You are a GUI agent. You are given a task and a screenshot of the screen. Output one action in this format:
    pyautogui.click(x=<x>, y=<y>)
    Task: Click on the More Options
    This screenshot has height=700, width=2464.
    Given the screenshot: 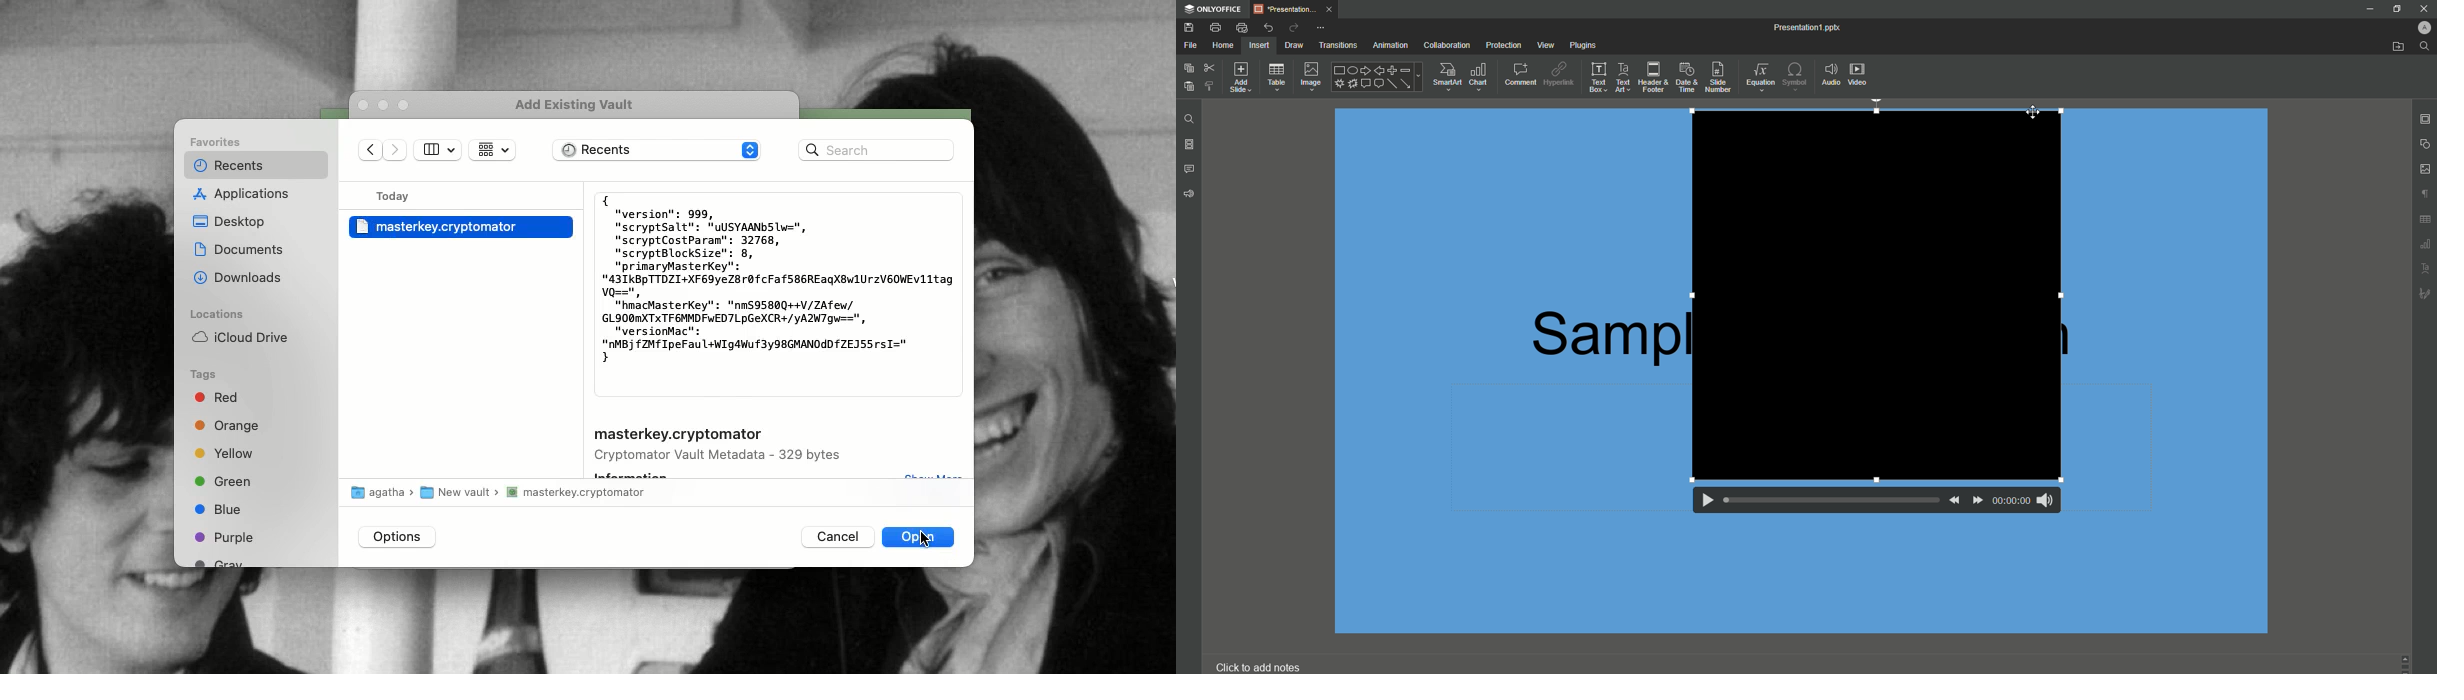 What is the action you would take?
    pyautogui.click(x=1324, y=28)
    